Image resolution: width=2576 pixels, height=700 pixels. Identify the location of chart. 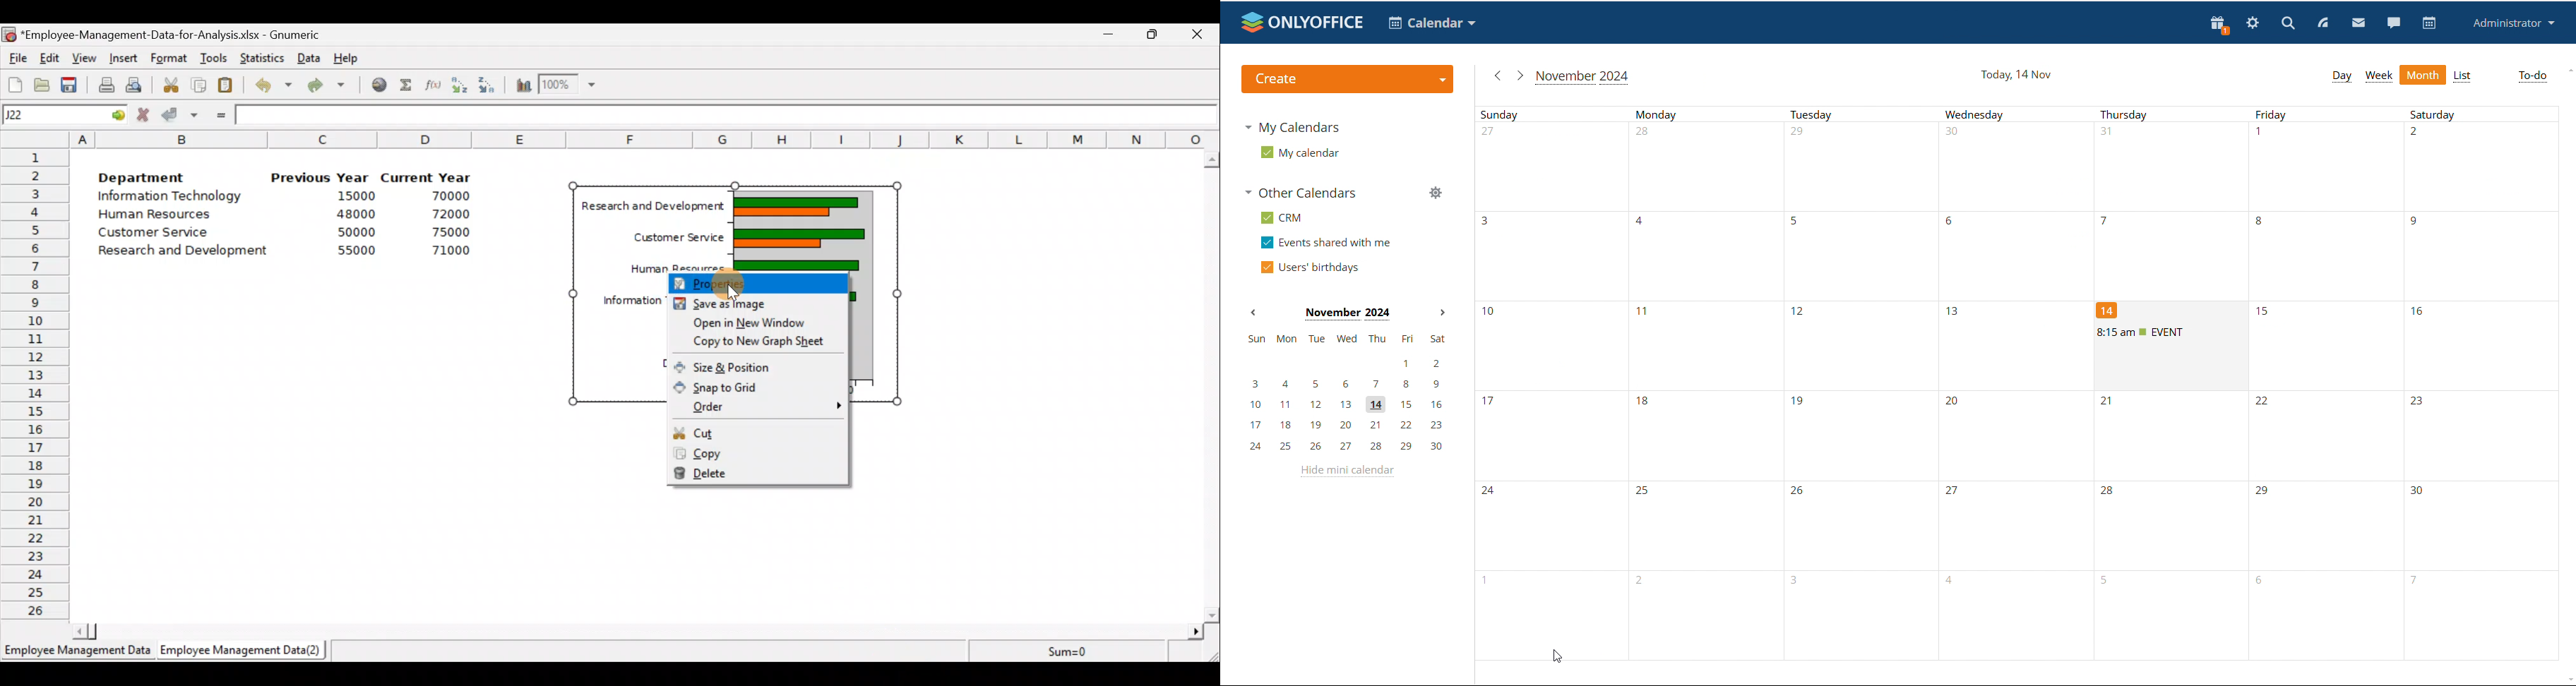
(817, 226).